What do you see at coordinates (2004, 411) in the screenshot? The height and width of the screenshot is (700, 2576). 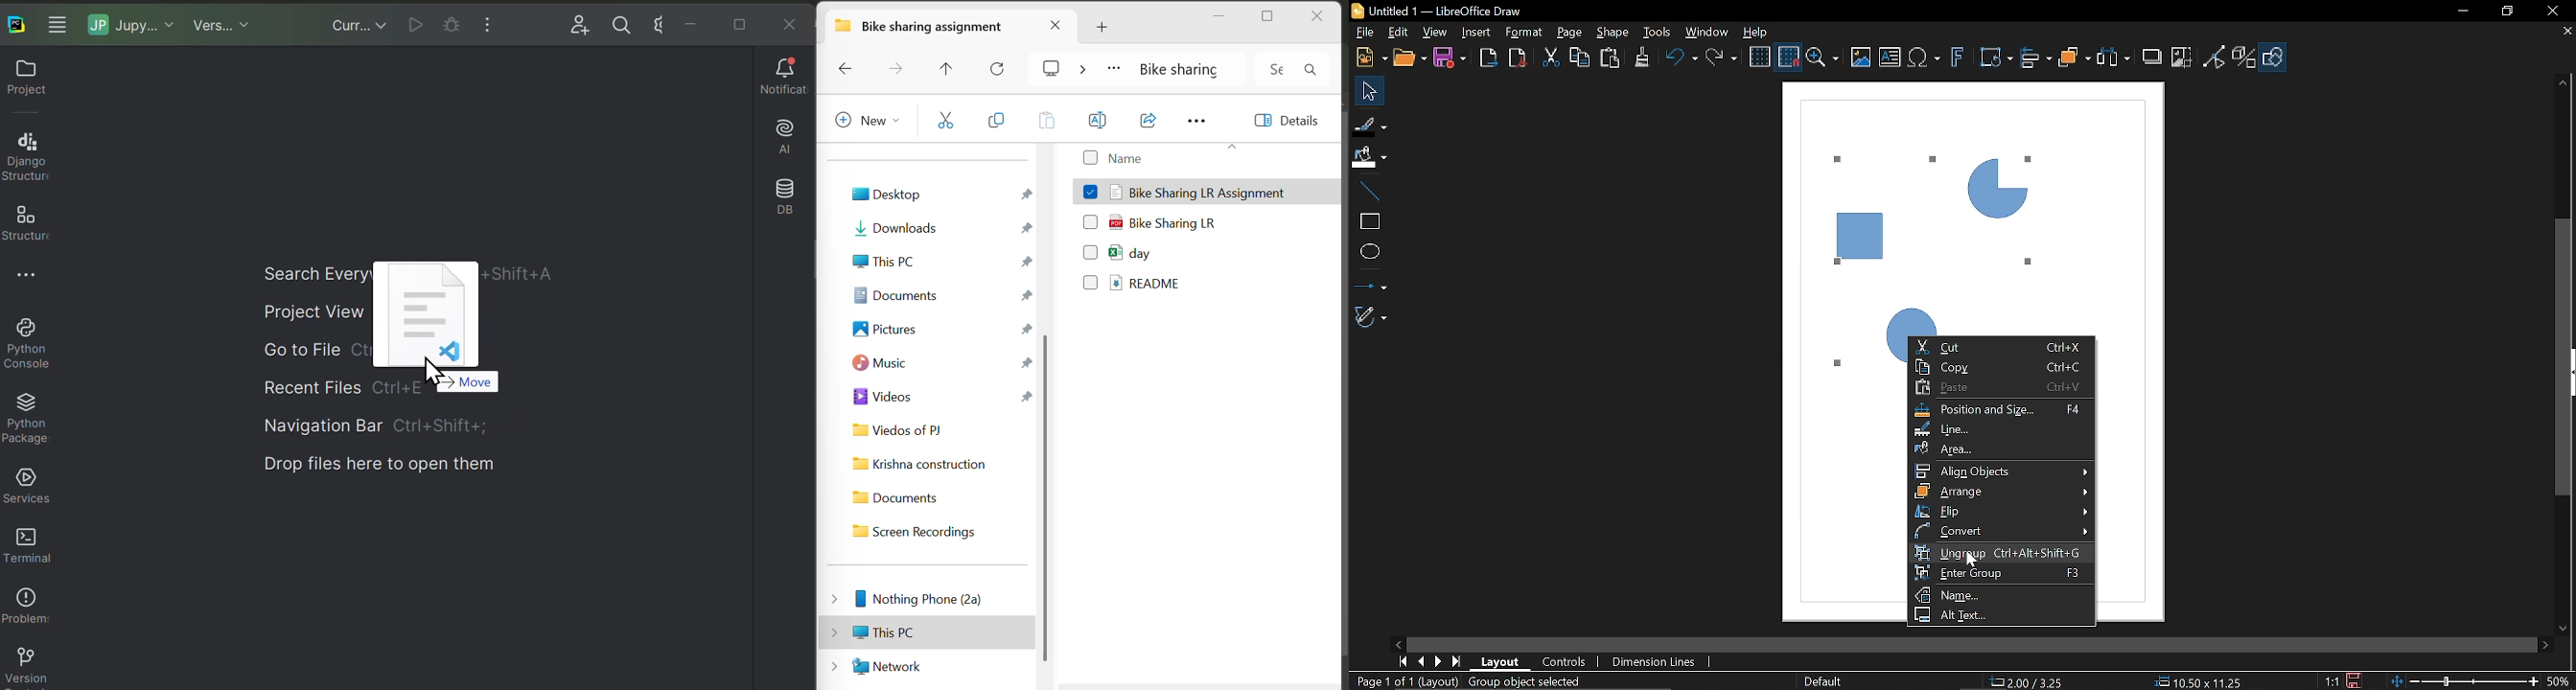 I see `Position adn size` at bounding box center [2004, 411].